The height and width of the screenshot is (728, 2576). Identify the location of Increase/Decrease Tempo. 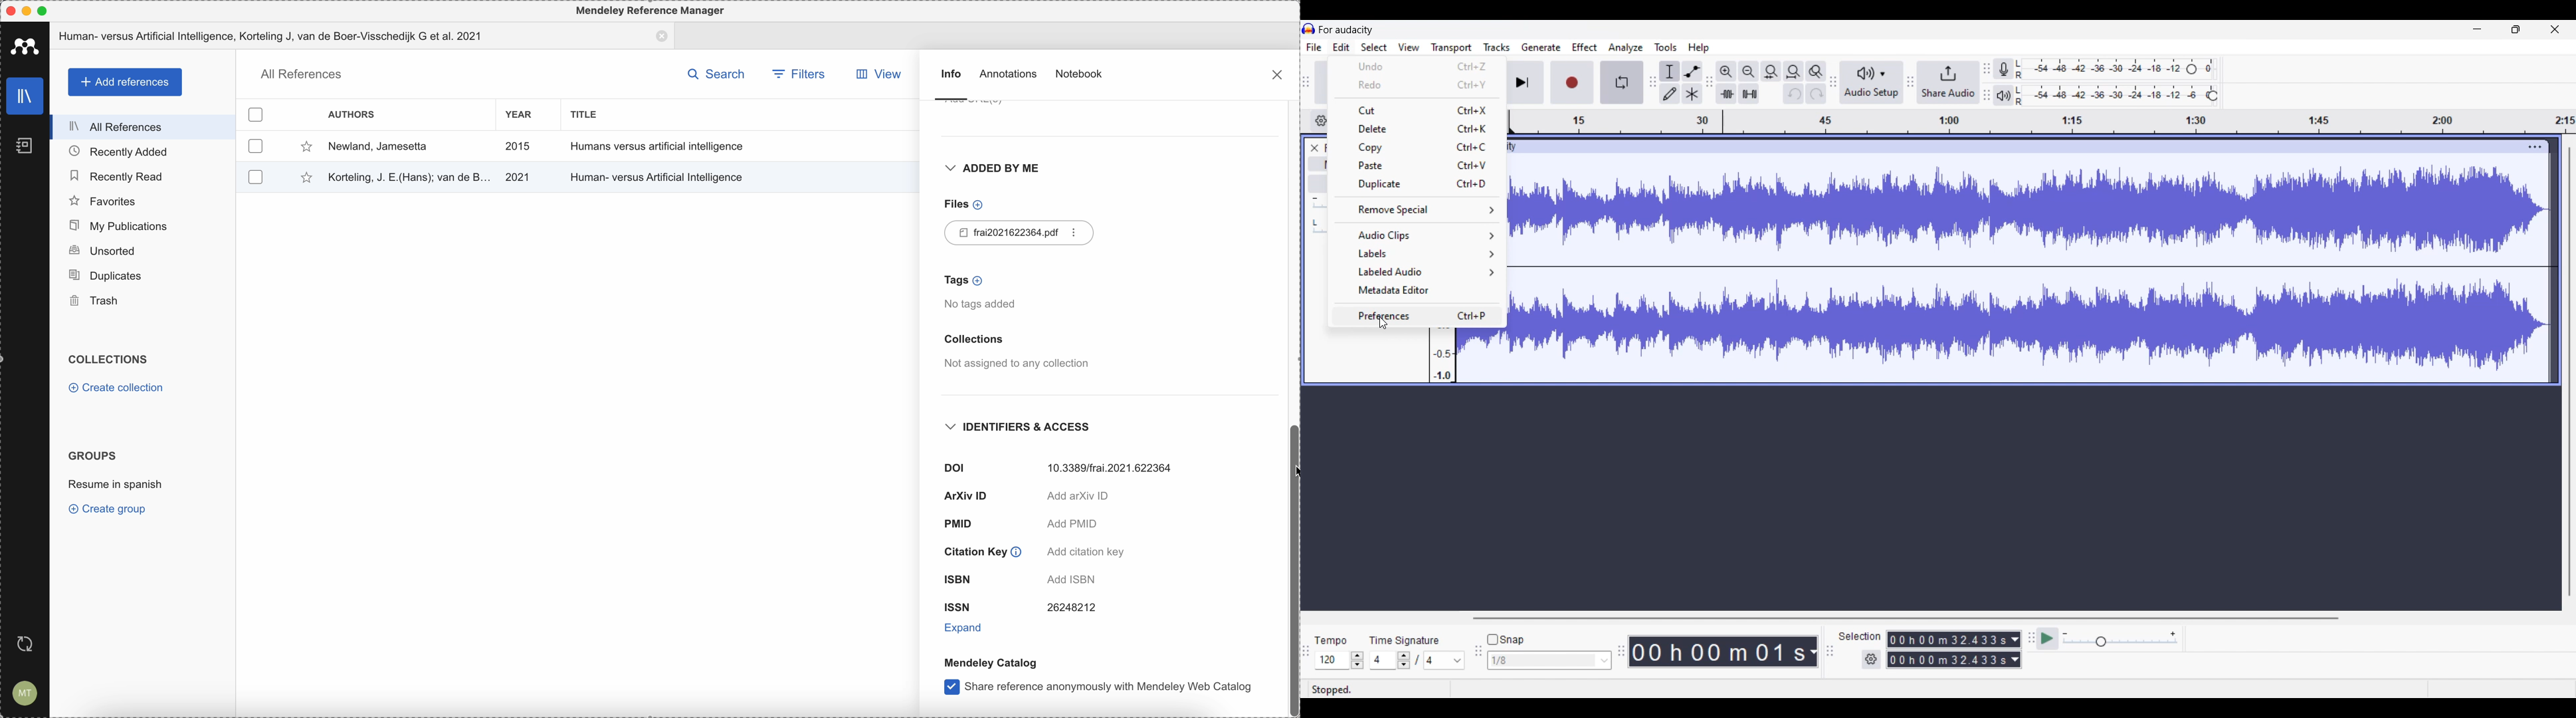
(1357, 660).